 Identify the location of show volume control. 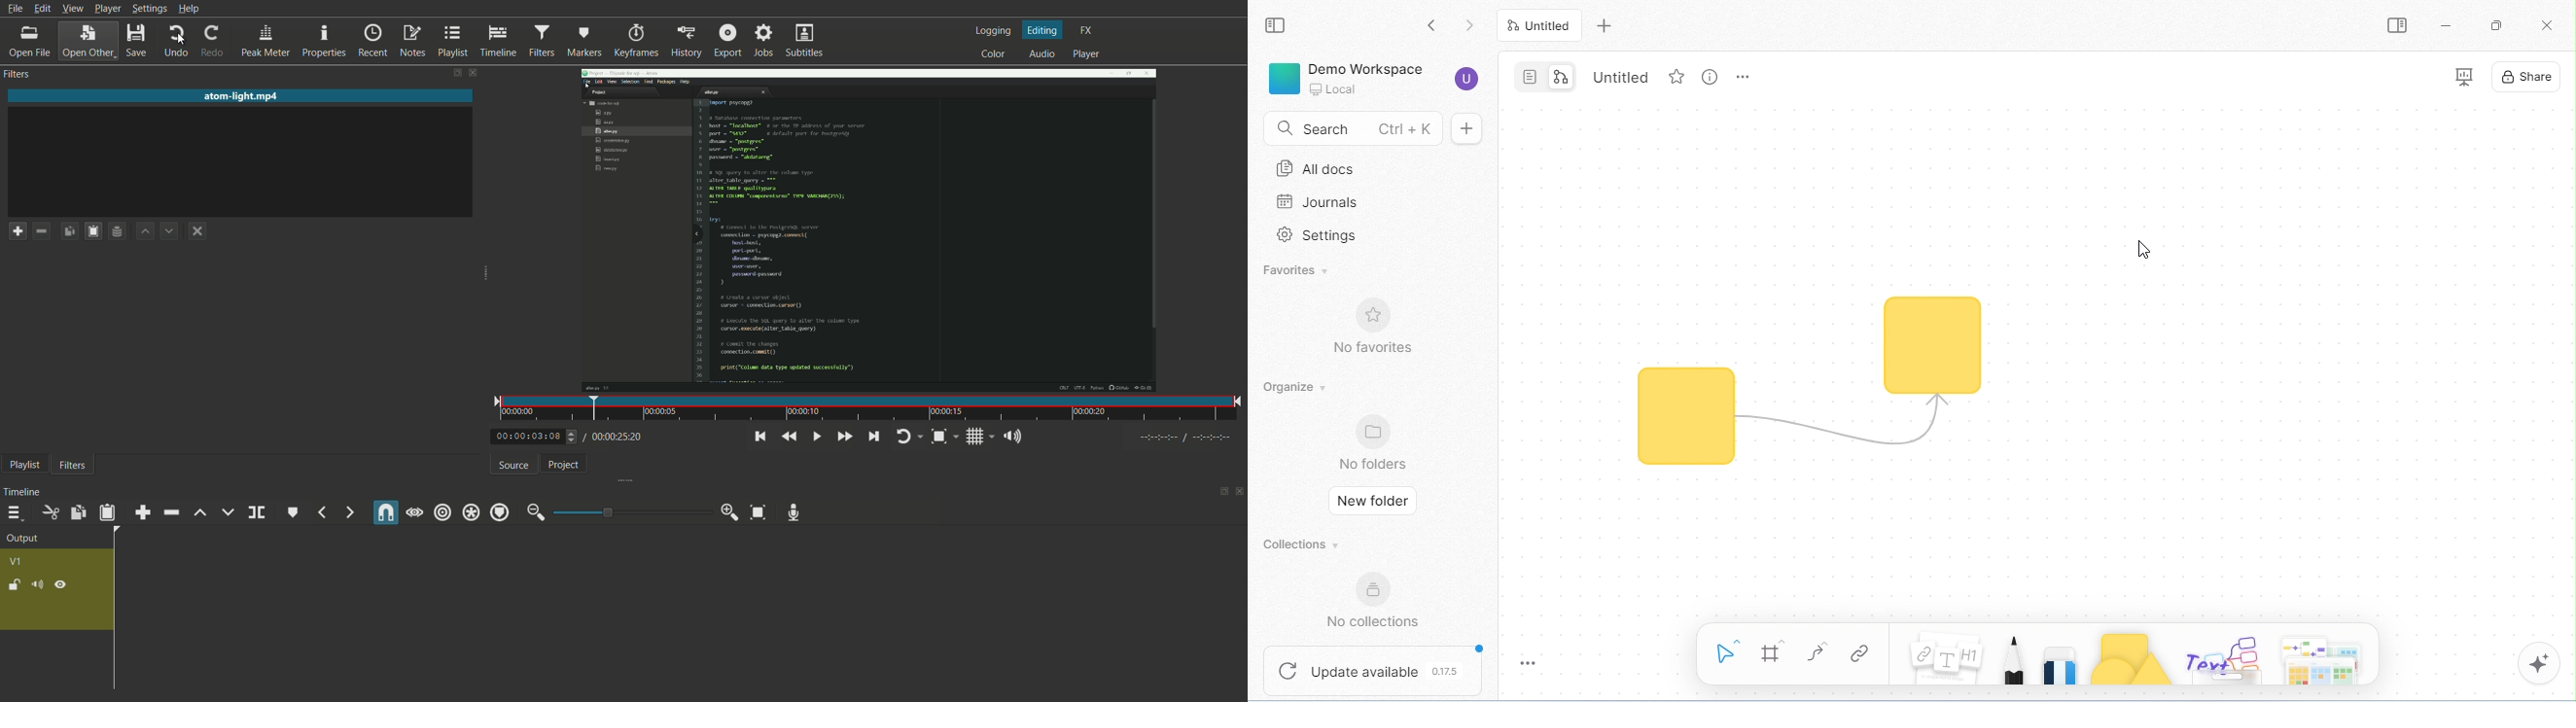
(1013, 437).